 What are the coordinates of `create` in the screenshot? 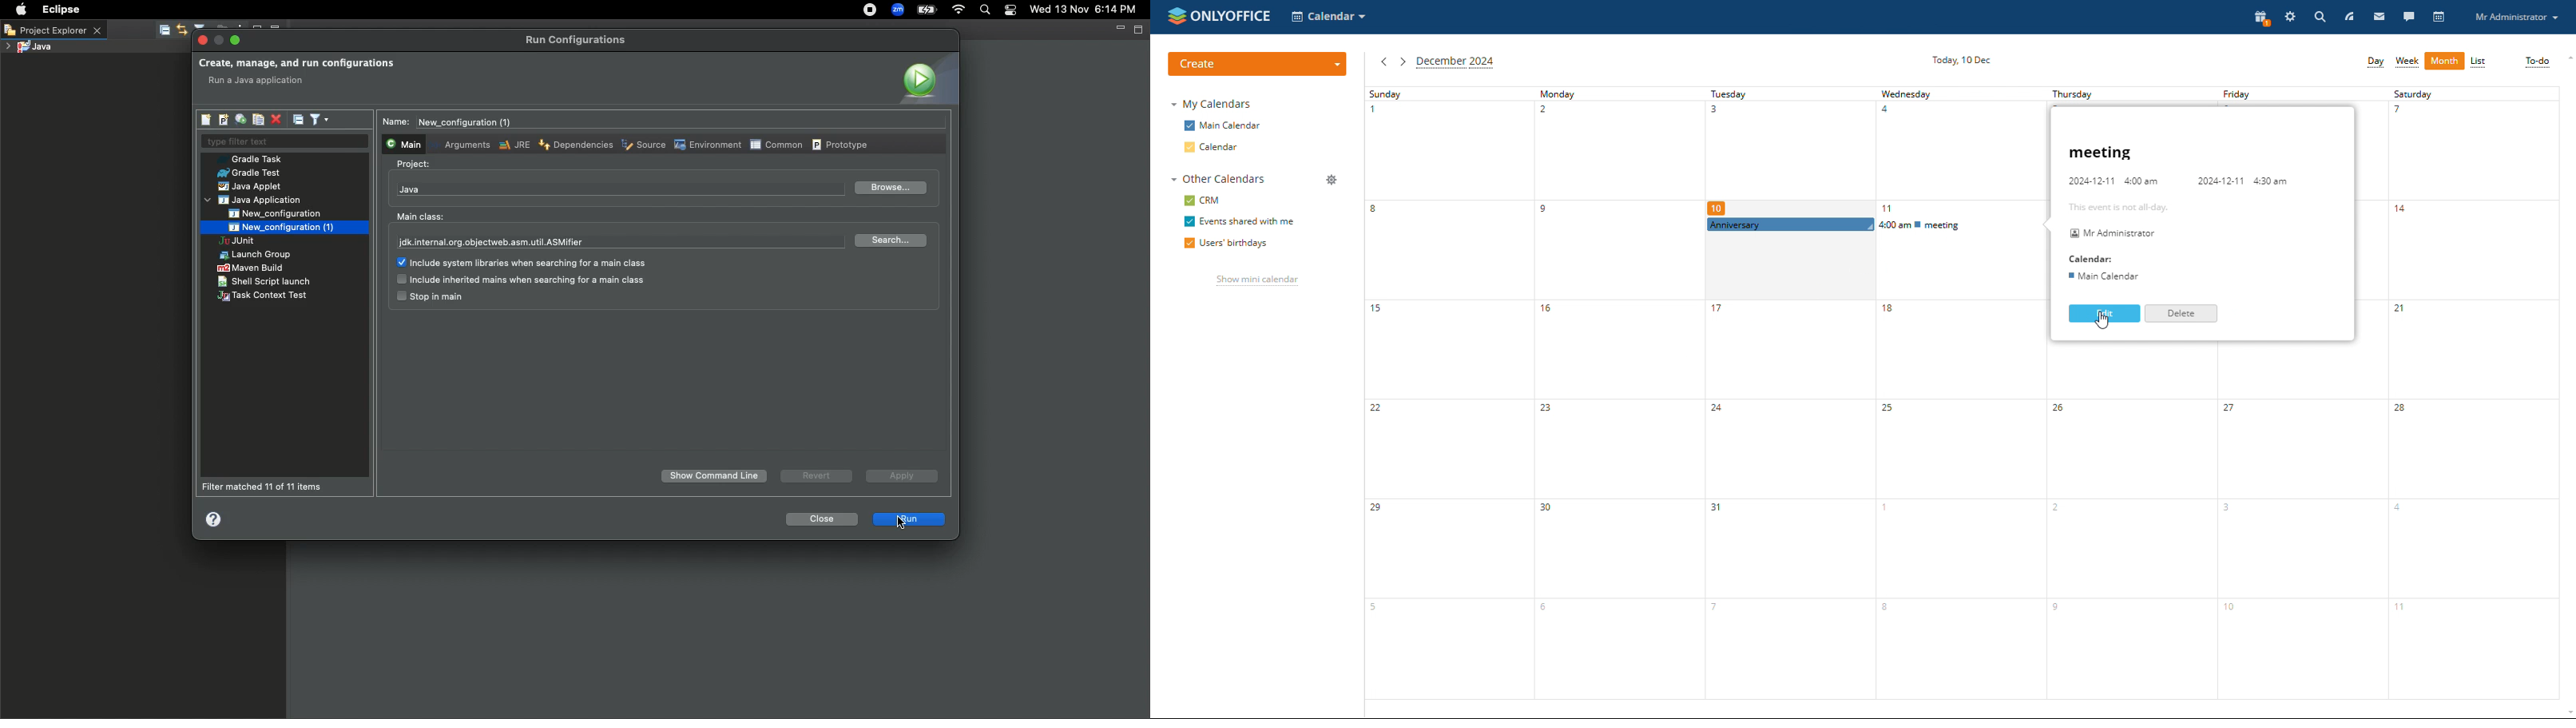 It's located at (1256, 64).